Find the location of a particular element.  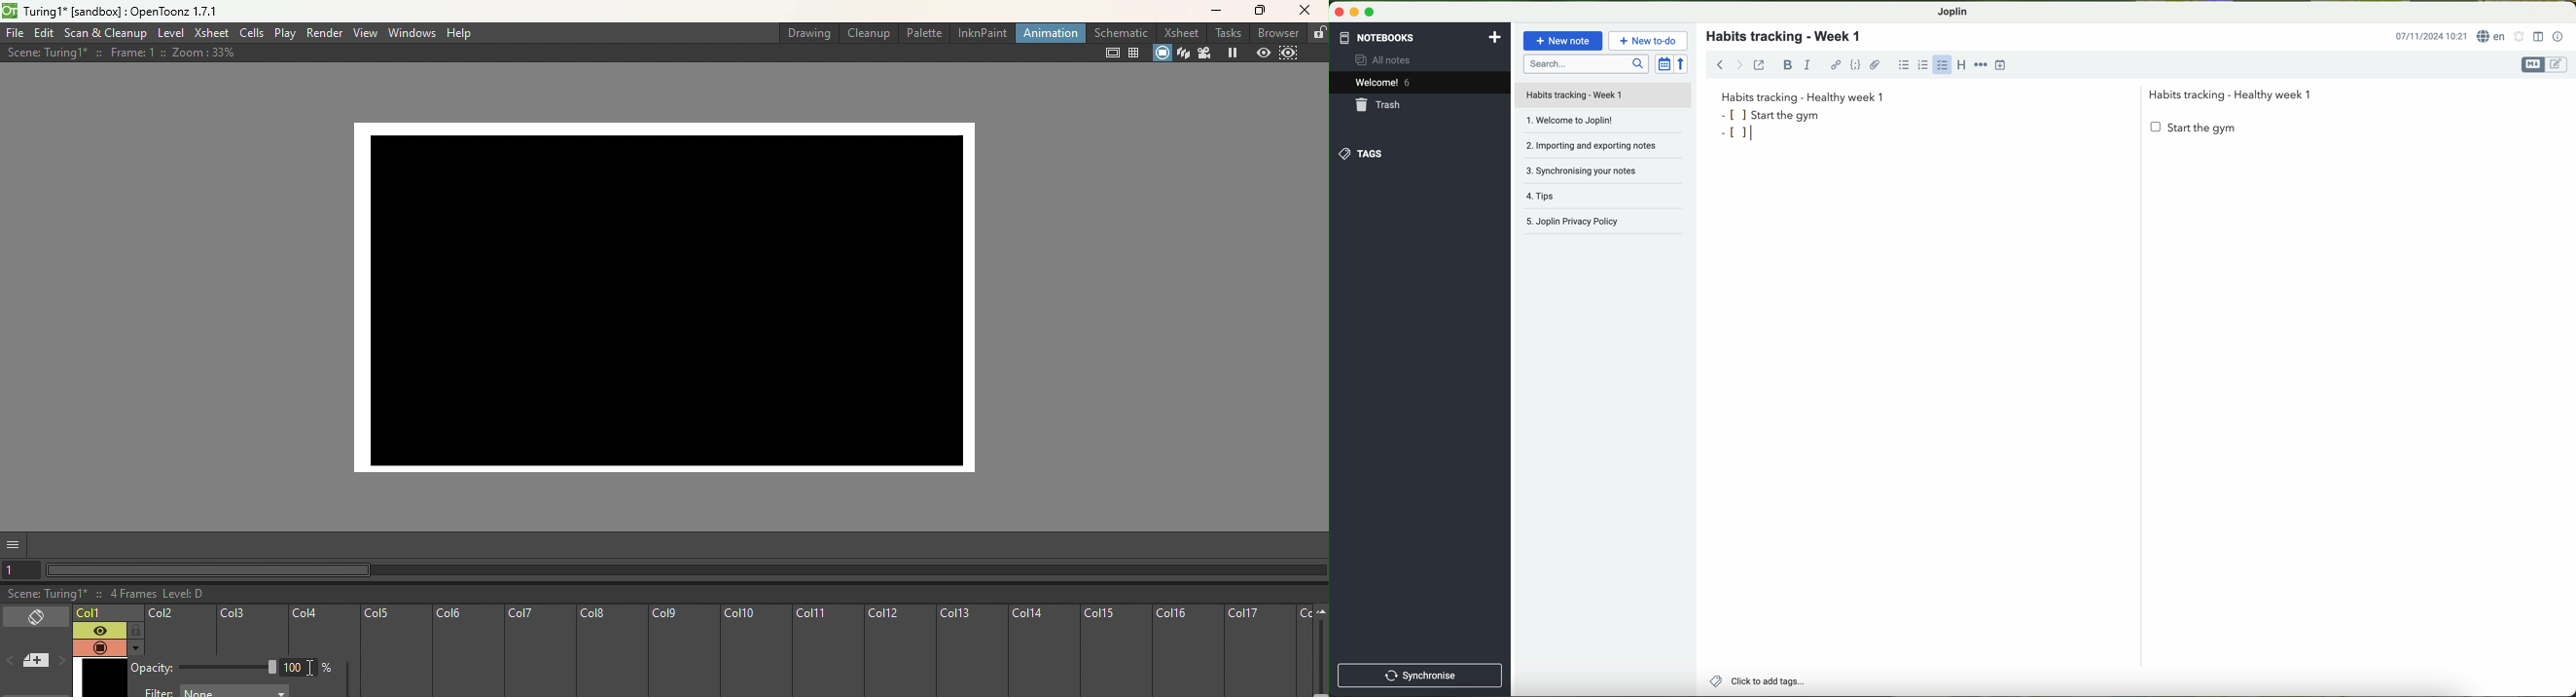

Col5 is located at coordinates (394, 652).